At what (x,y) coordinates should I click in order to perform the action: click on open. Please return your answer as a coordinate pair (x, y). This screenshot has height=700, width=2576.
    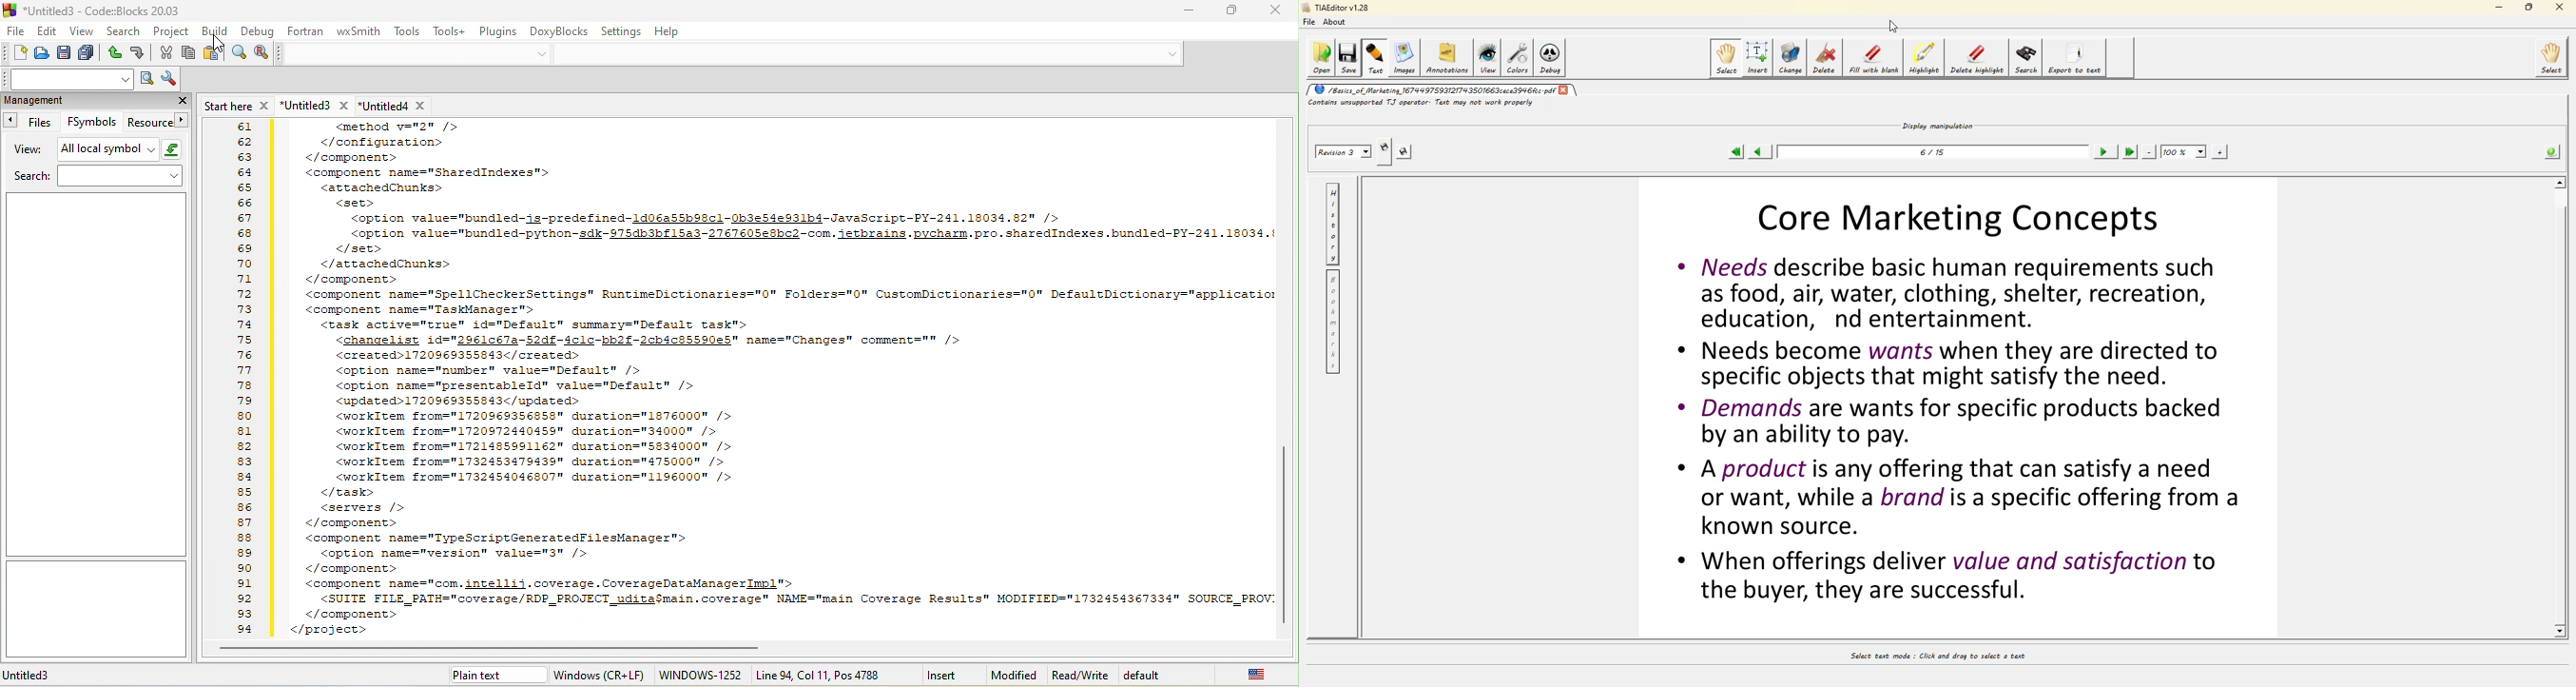
    Looking at the image, I should click on (43, 53).